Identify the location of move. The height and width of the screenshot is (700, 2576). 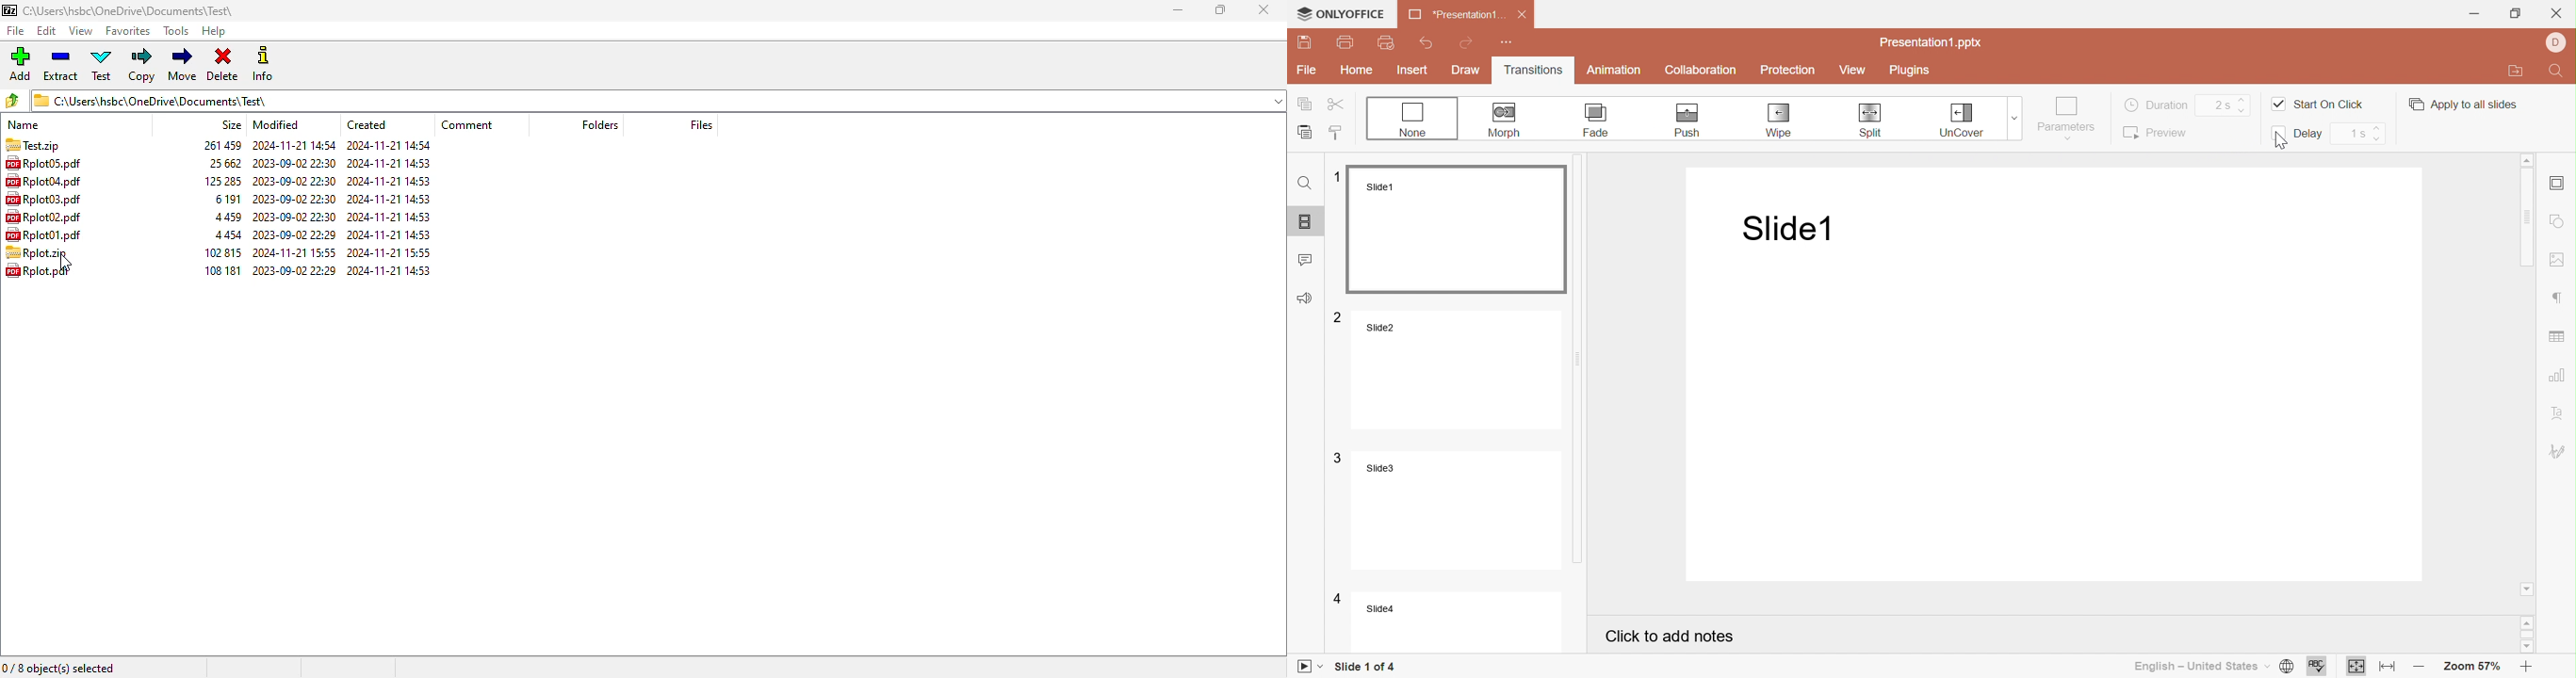
(183, 63).